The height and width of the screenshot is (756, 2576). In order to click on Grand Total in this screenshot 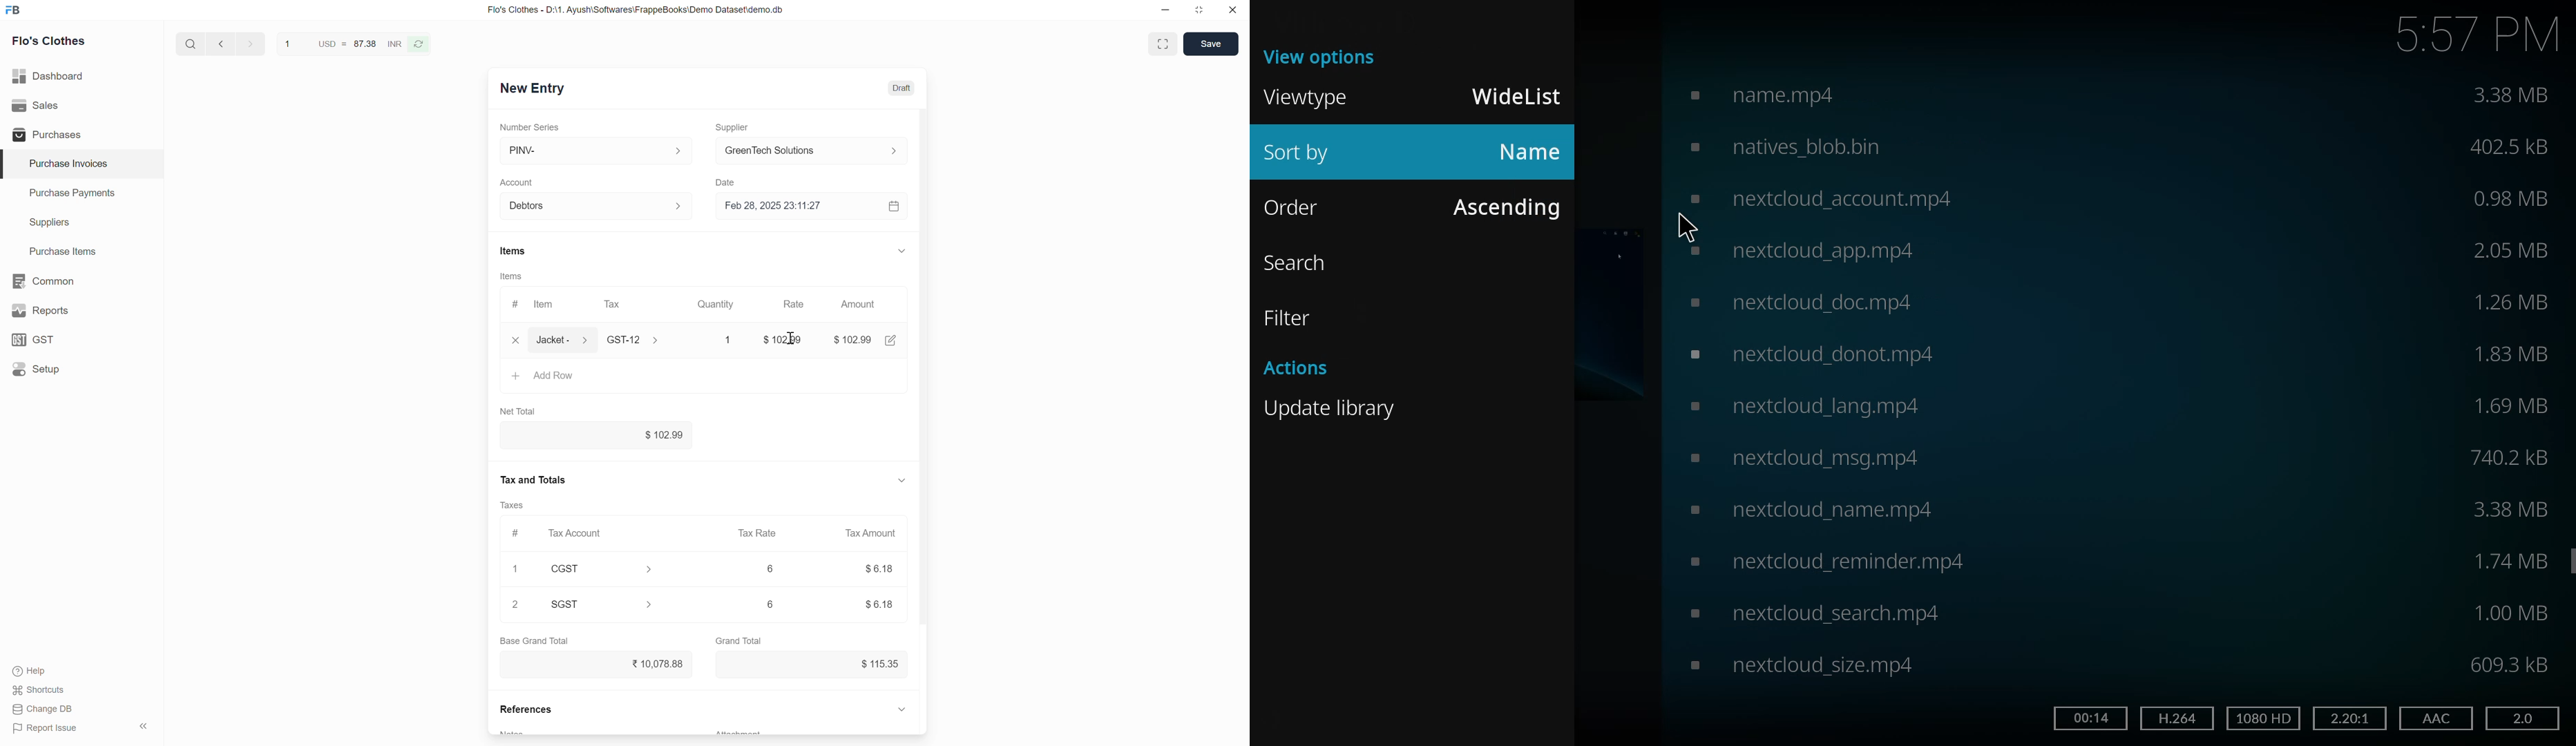, I will do `click(739, 641)`.